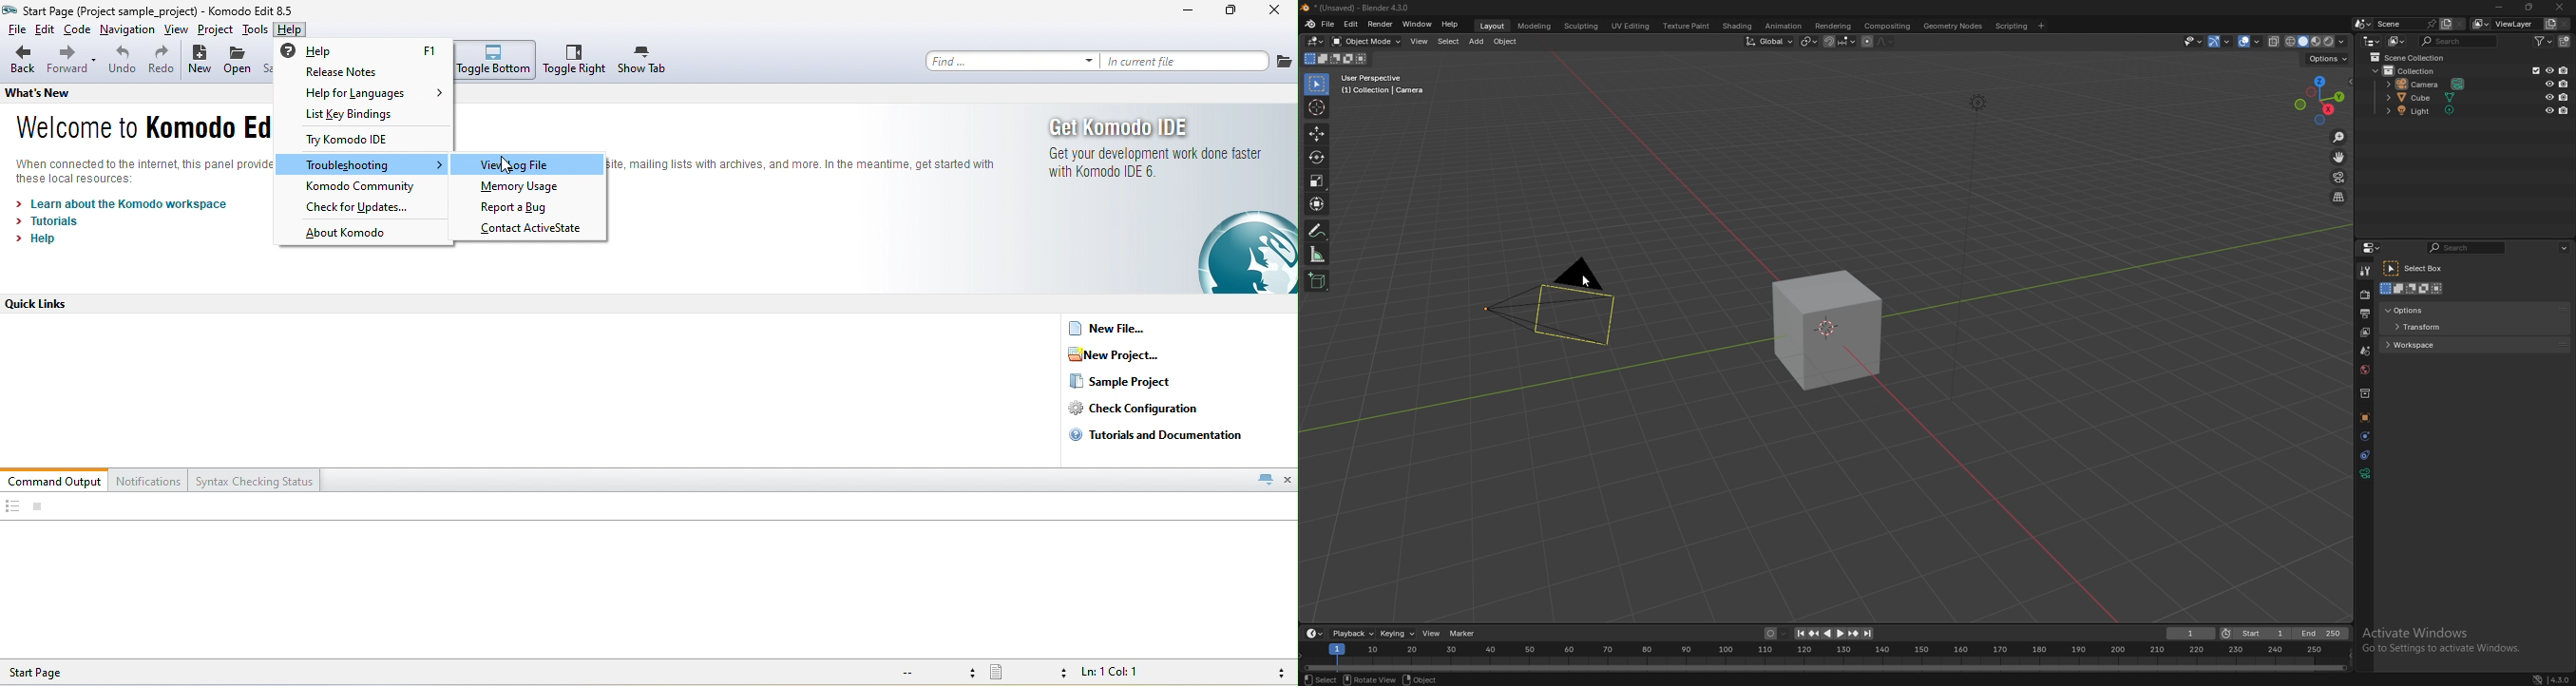 Image resolution: width=2576 pixels, height=700 pixels. Describe the element at coordinates (1152, 163) in the screenshot. I see `get your development with done faster with komodo ide 6` at that location.